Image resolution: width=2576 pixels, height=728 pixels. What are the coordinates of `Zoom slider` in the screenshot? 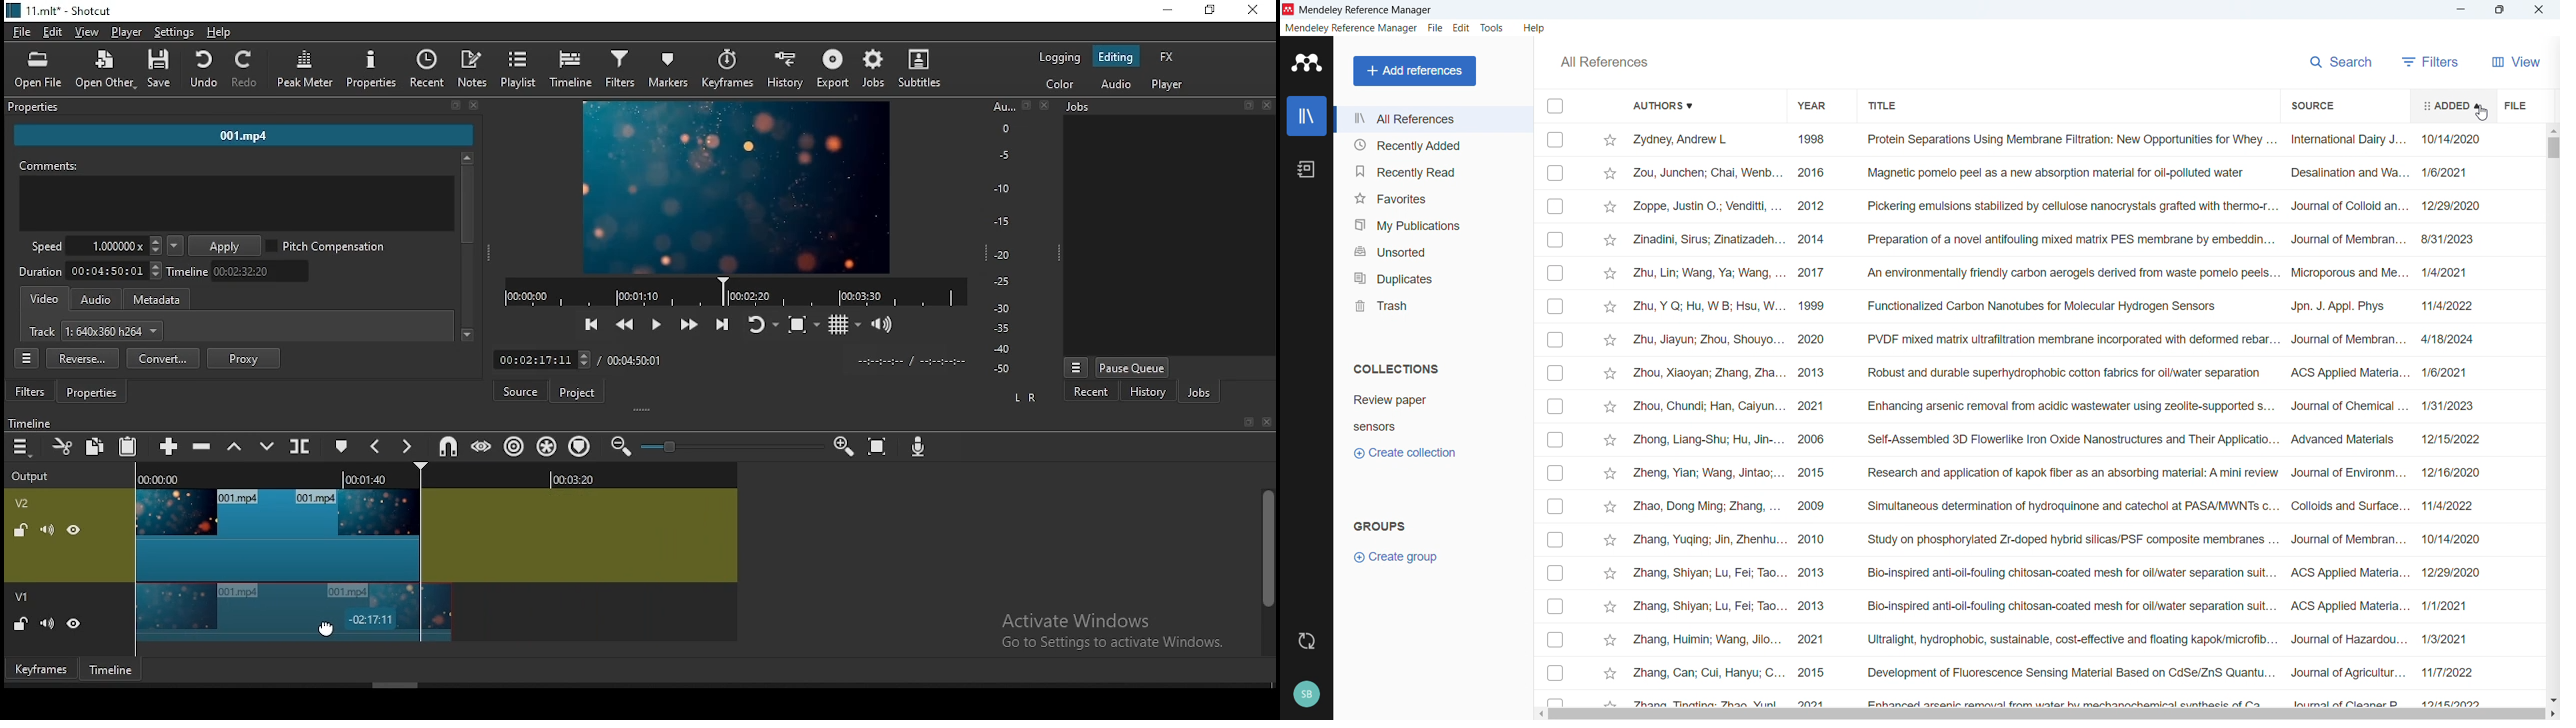 It's located at (729, 446).